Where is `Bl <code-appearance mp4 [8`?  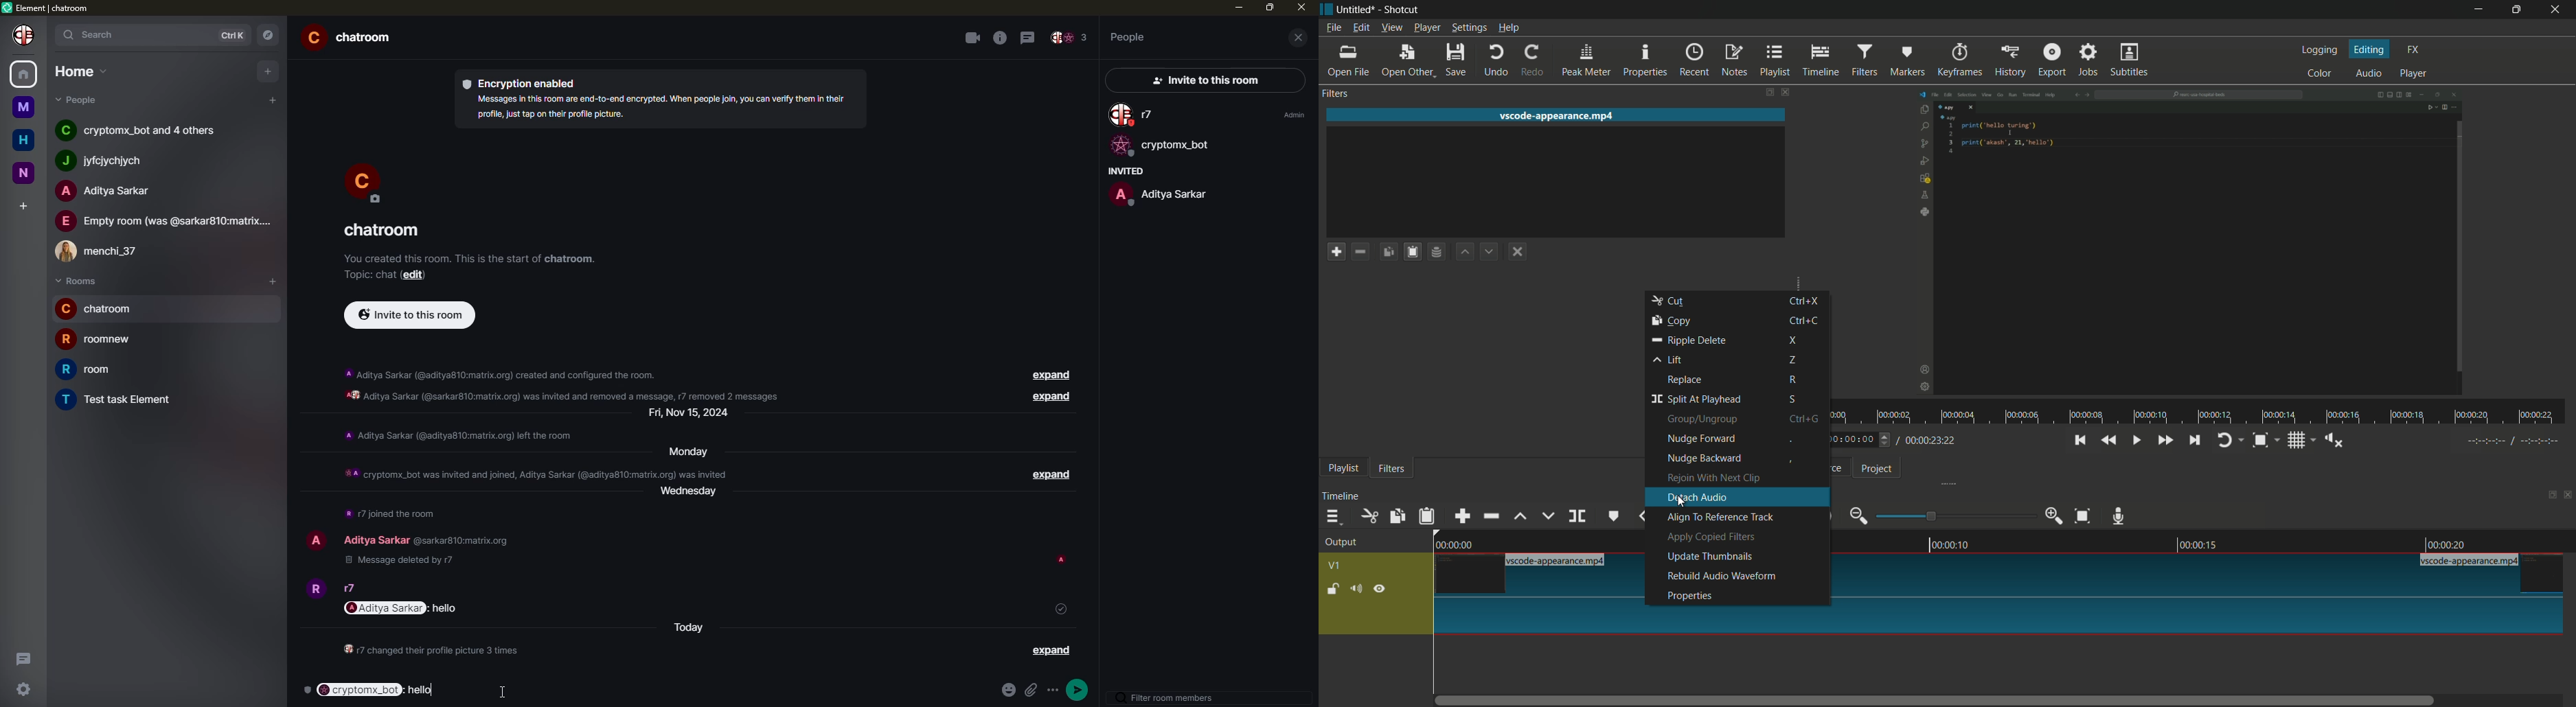 Bl <code-appearance mp4 [8 is located at coordinates (1558, 561).